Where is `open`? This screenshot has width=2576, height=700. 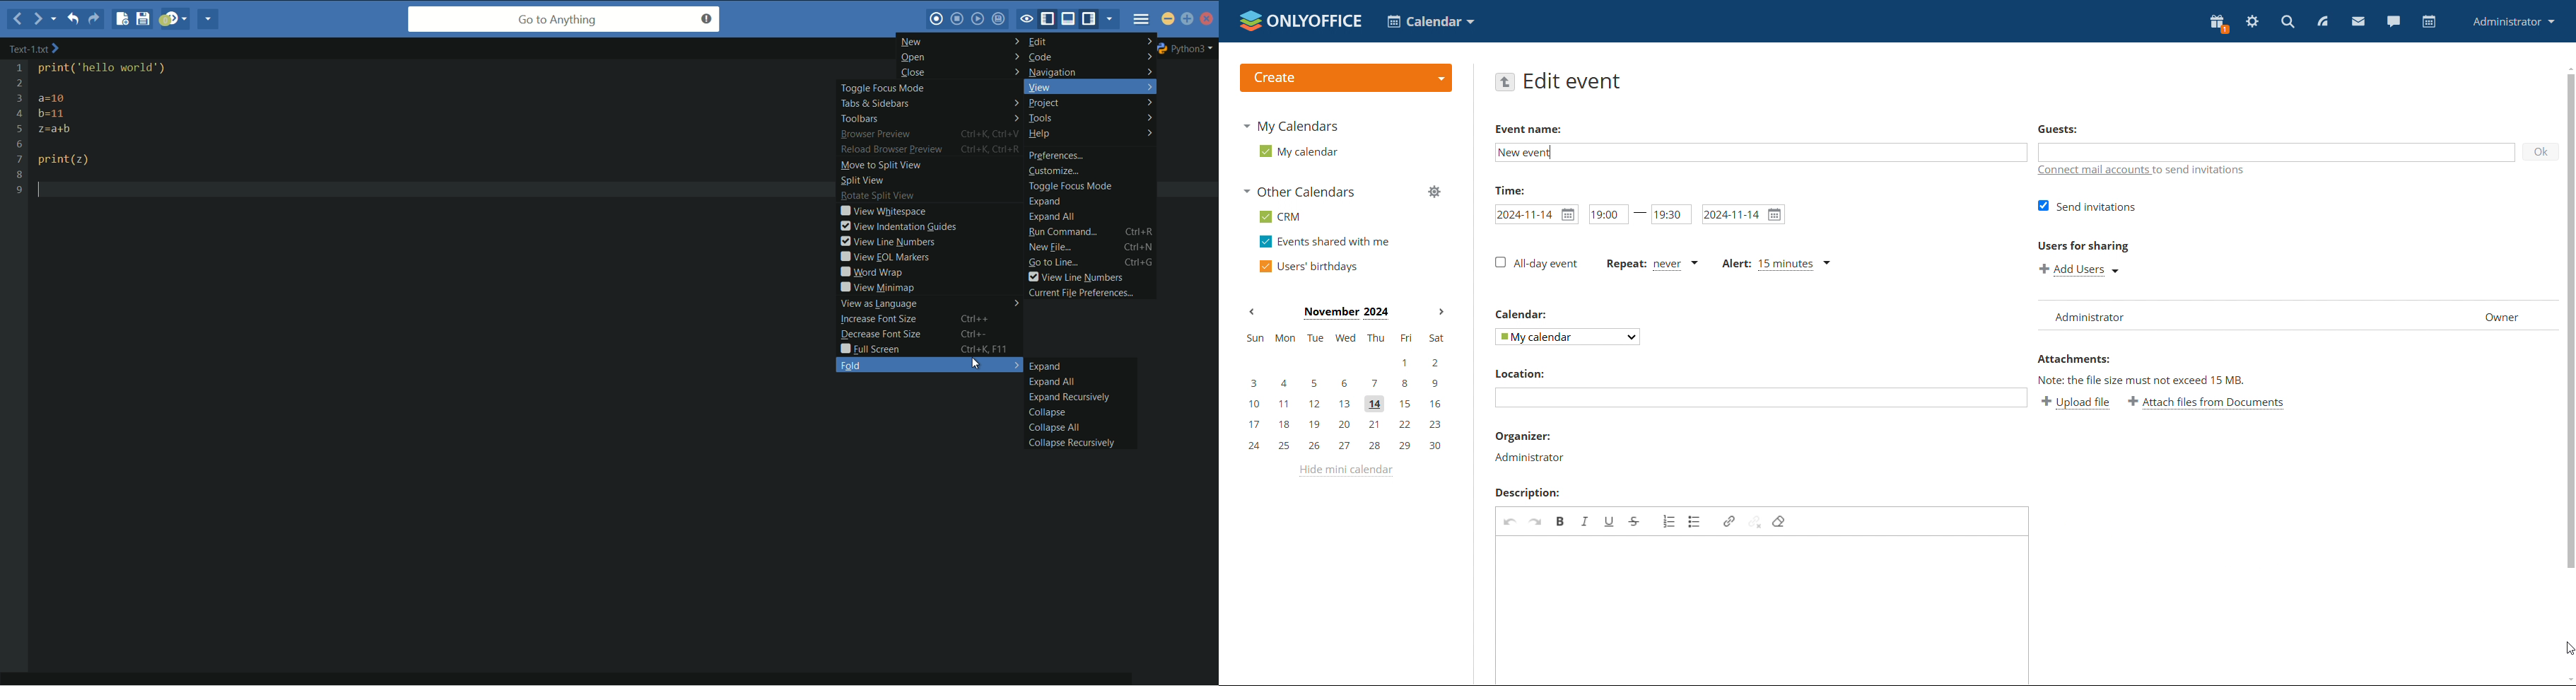
open is located at coordinates (959, 58).